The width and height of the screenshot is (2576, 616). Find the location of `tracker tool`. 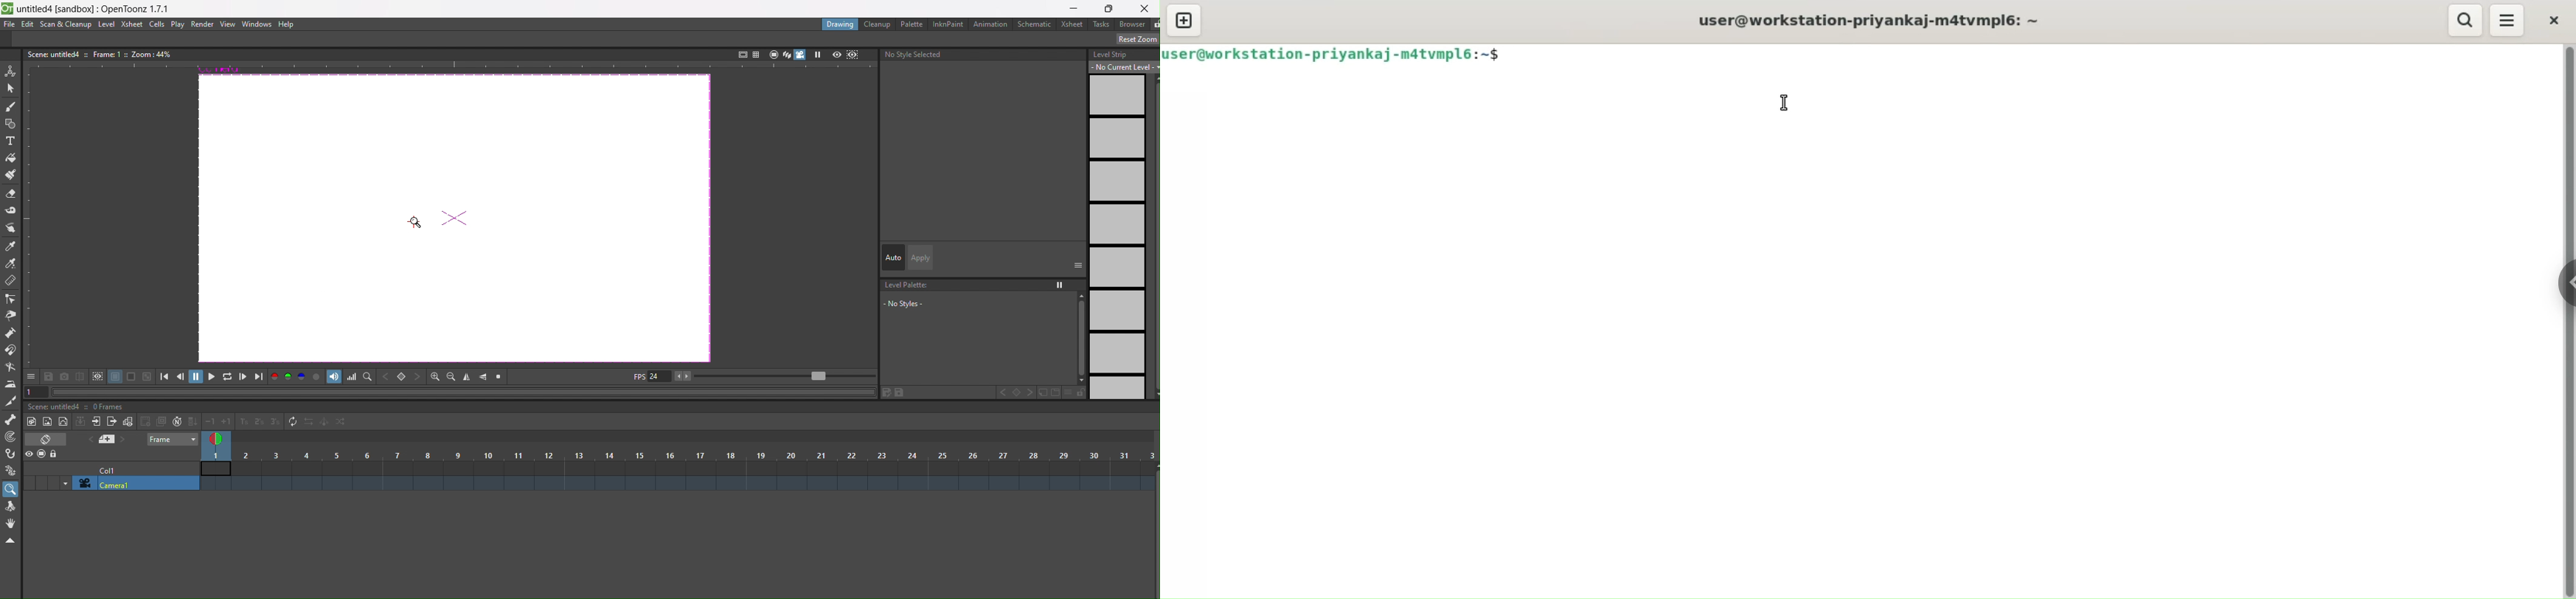

tracker tool is located at coordinates (12, 438).